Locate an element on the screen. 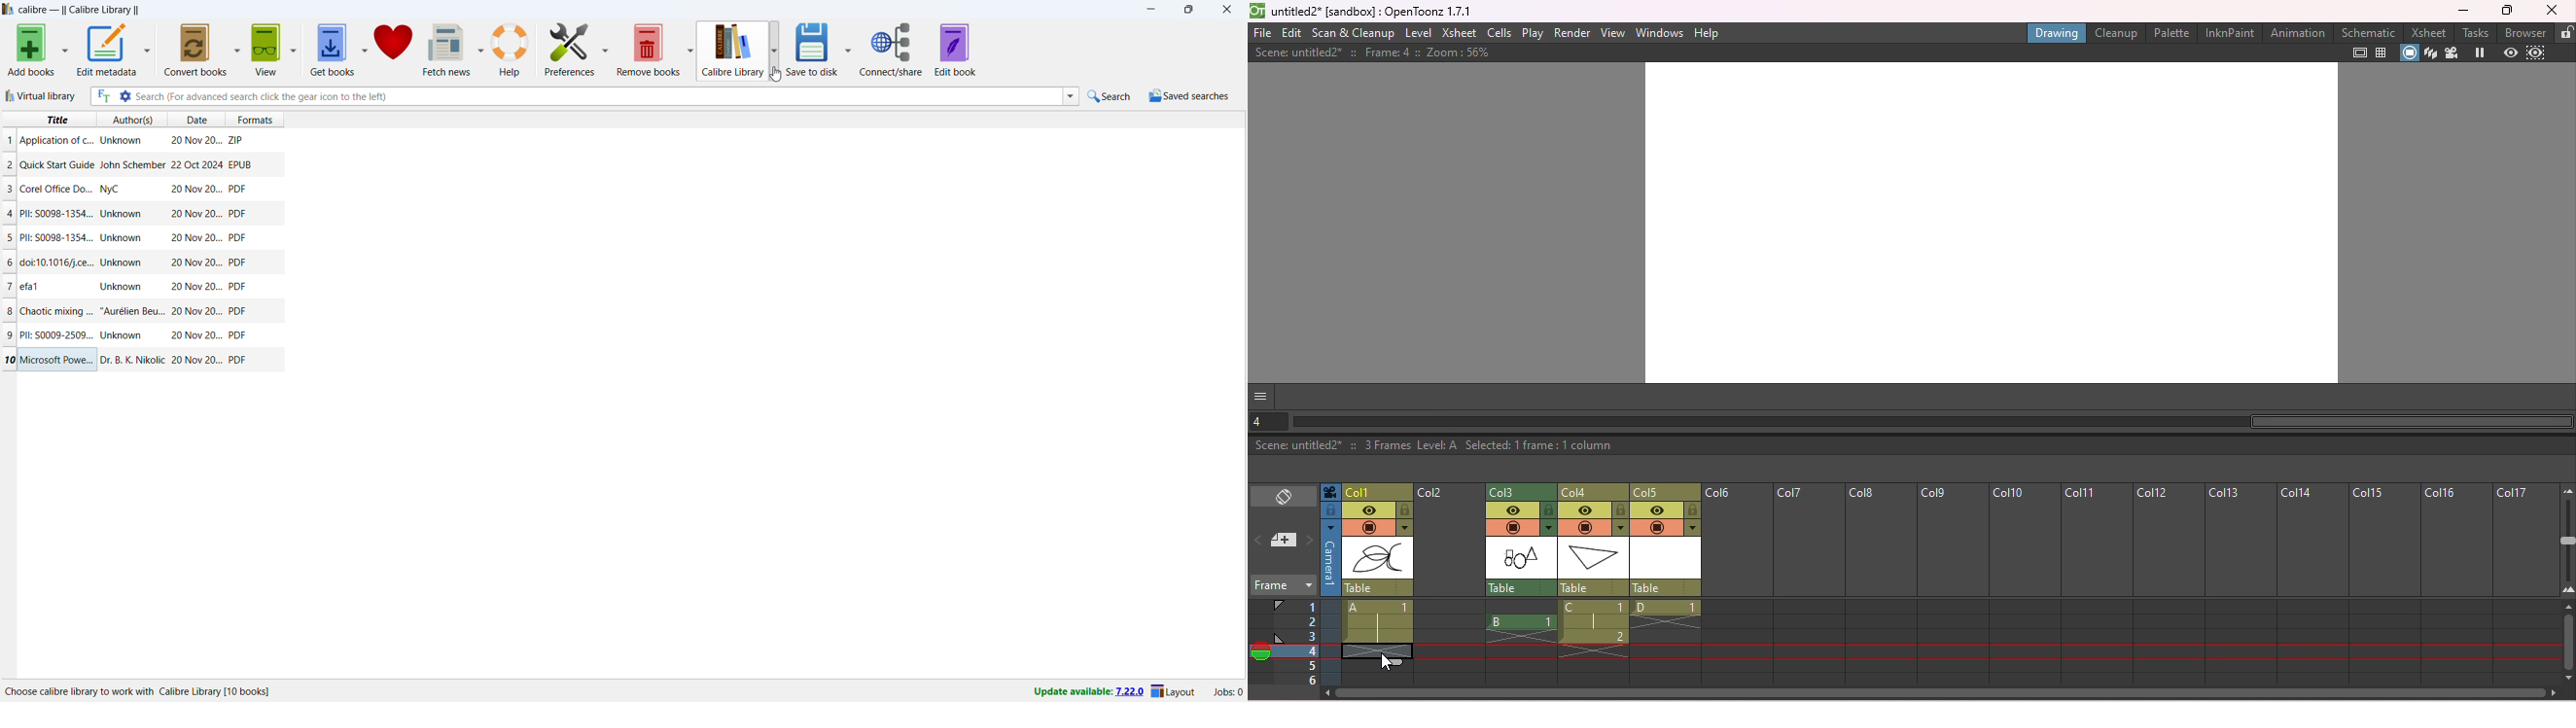 Image resolution: width=2576 pixels, height=728 pixels. cell is located at coordinates (1374, 650).